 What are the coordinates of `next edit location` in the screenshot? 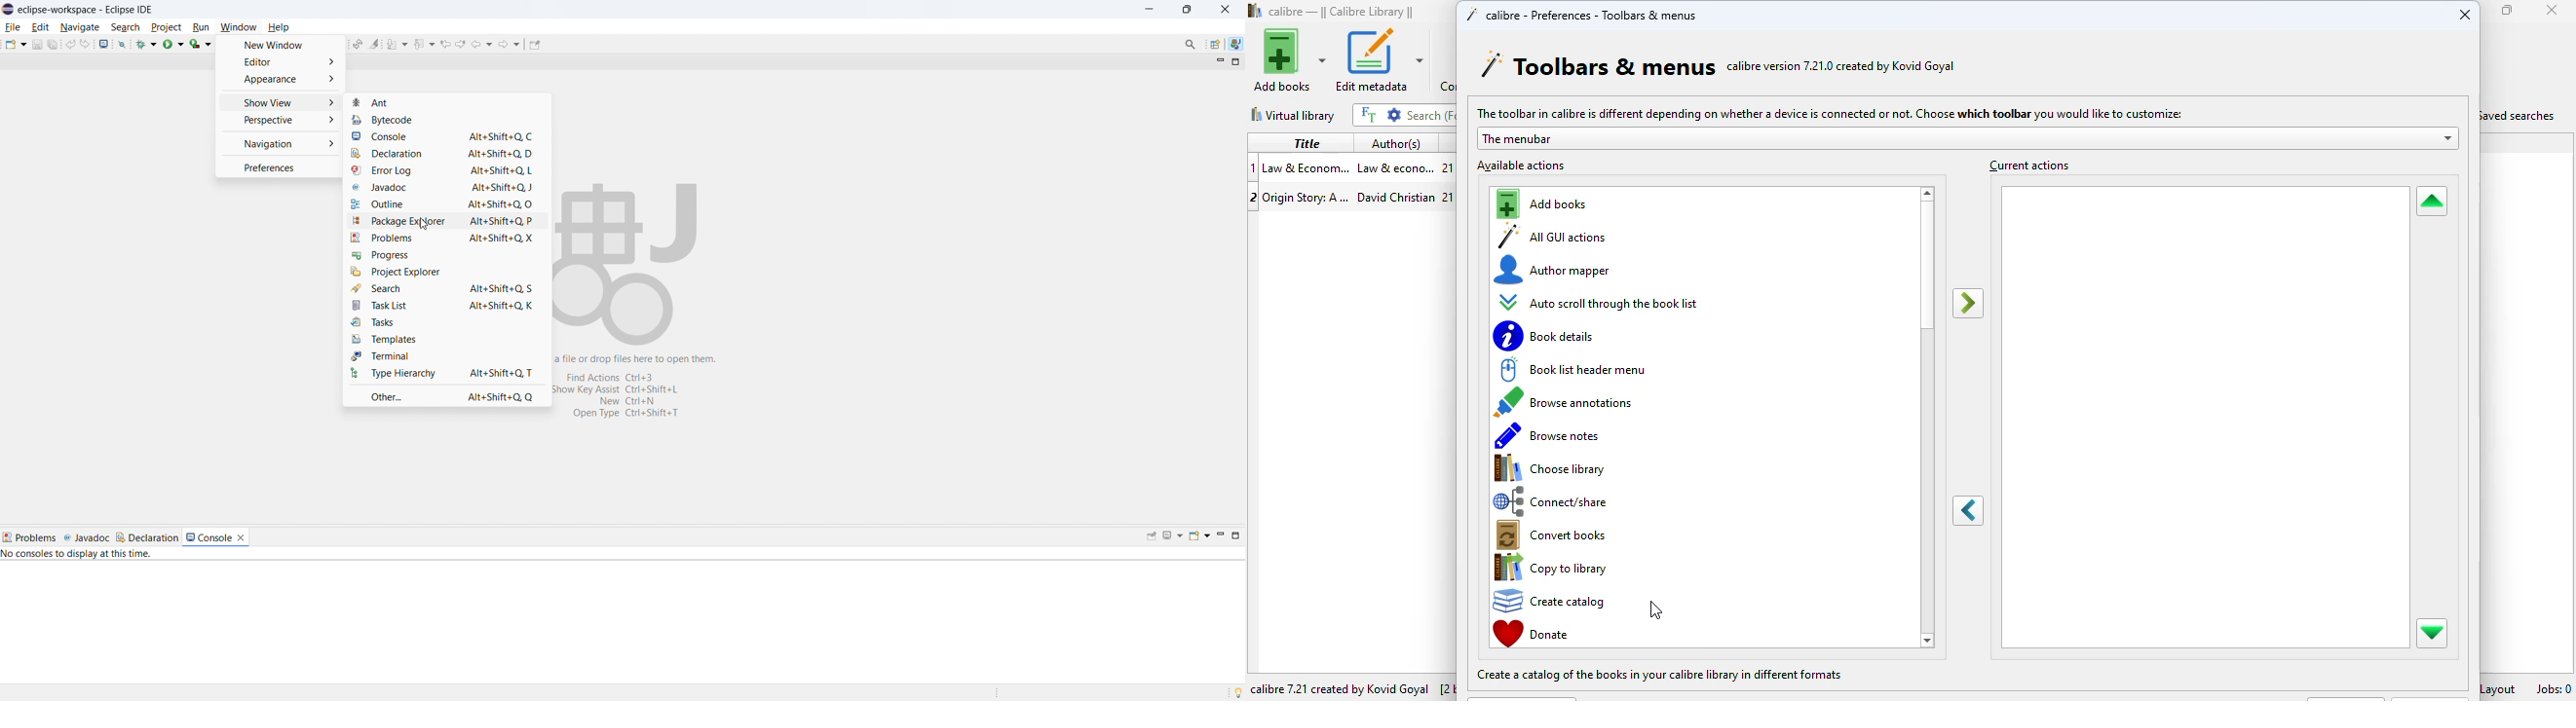 It's located at (461, 43).